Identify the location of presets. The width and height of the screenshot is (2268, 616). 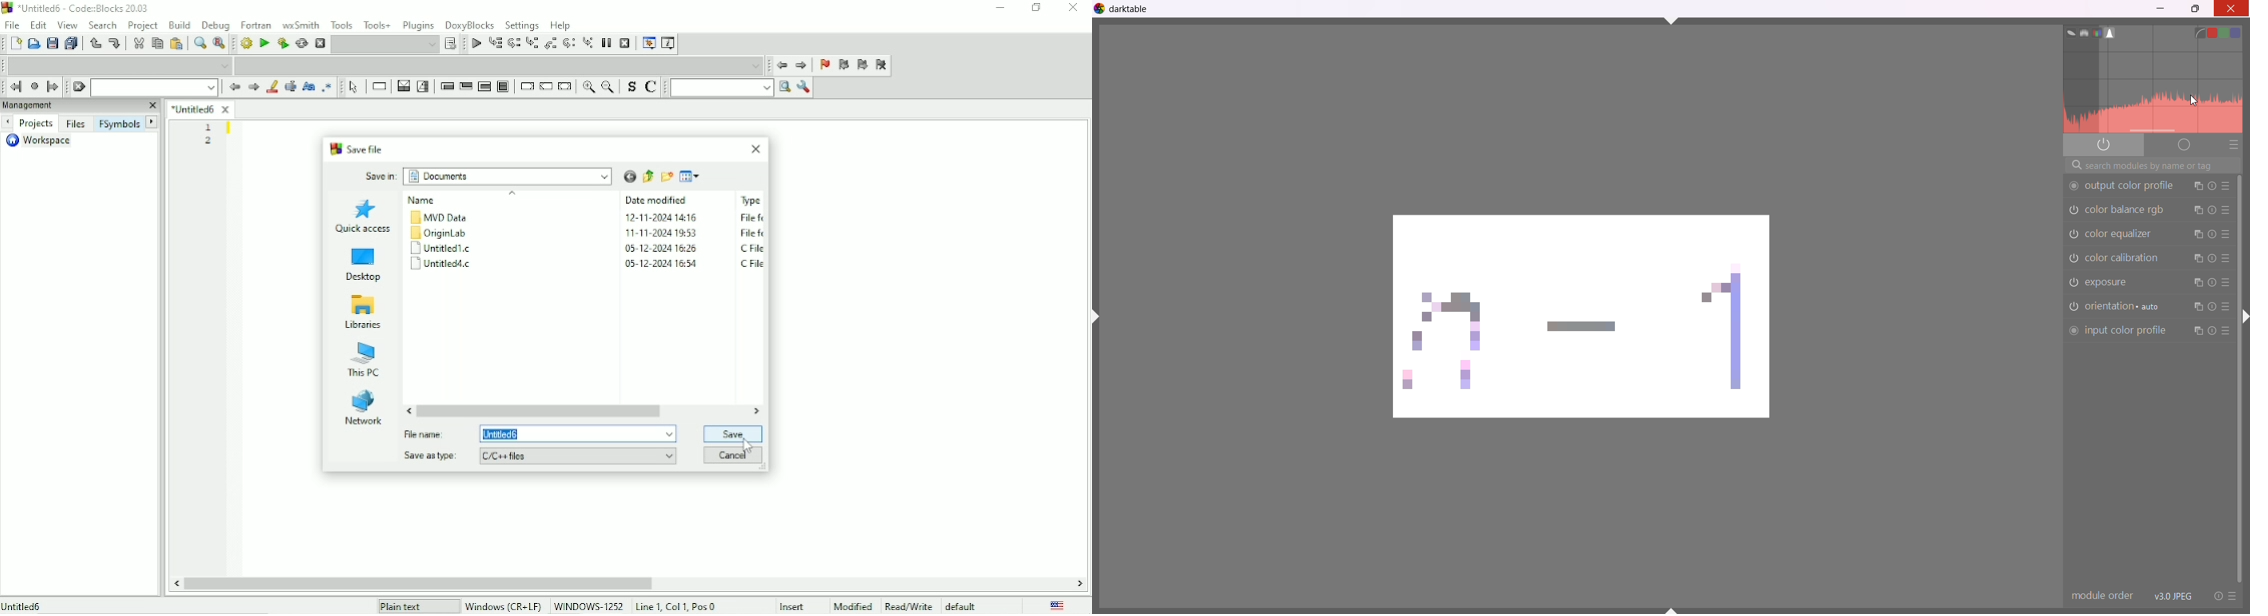
(2226, 186).